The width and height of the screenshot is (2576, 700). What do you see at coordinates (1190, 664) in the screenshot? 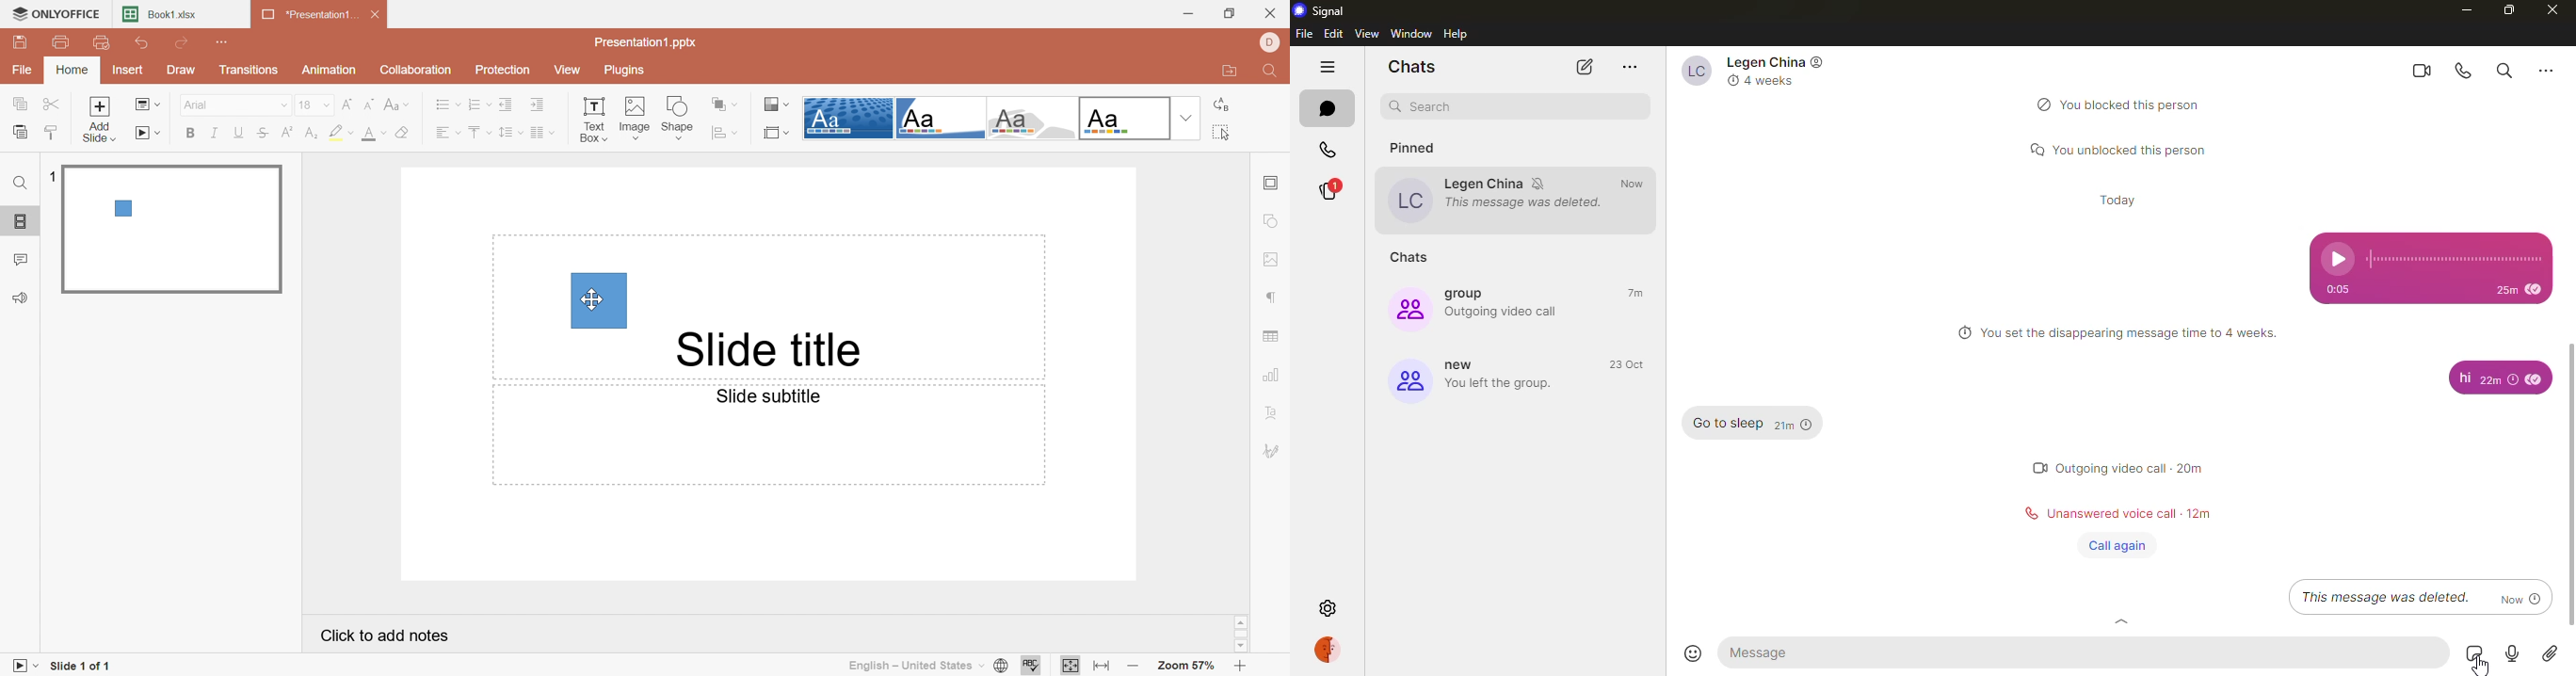
I see `Zoom 57%` at bounding box center [1190, 664].